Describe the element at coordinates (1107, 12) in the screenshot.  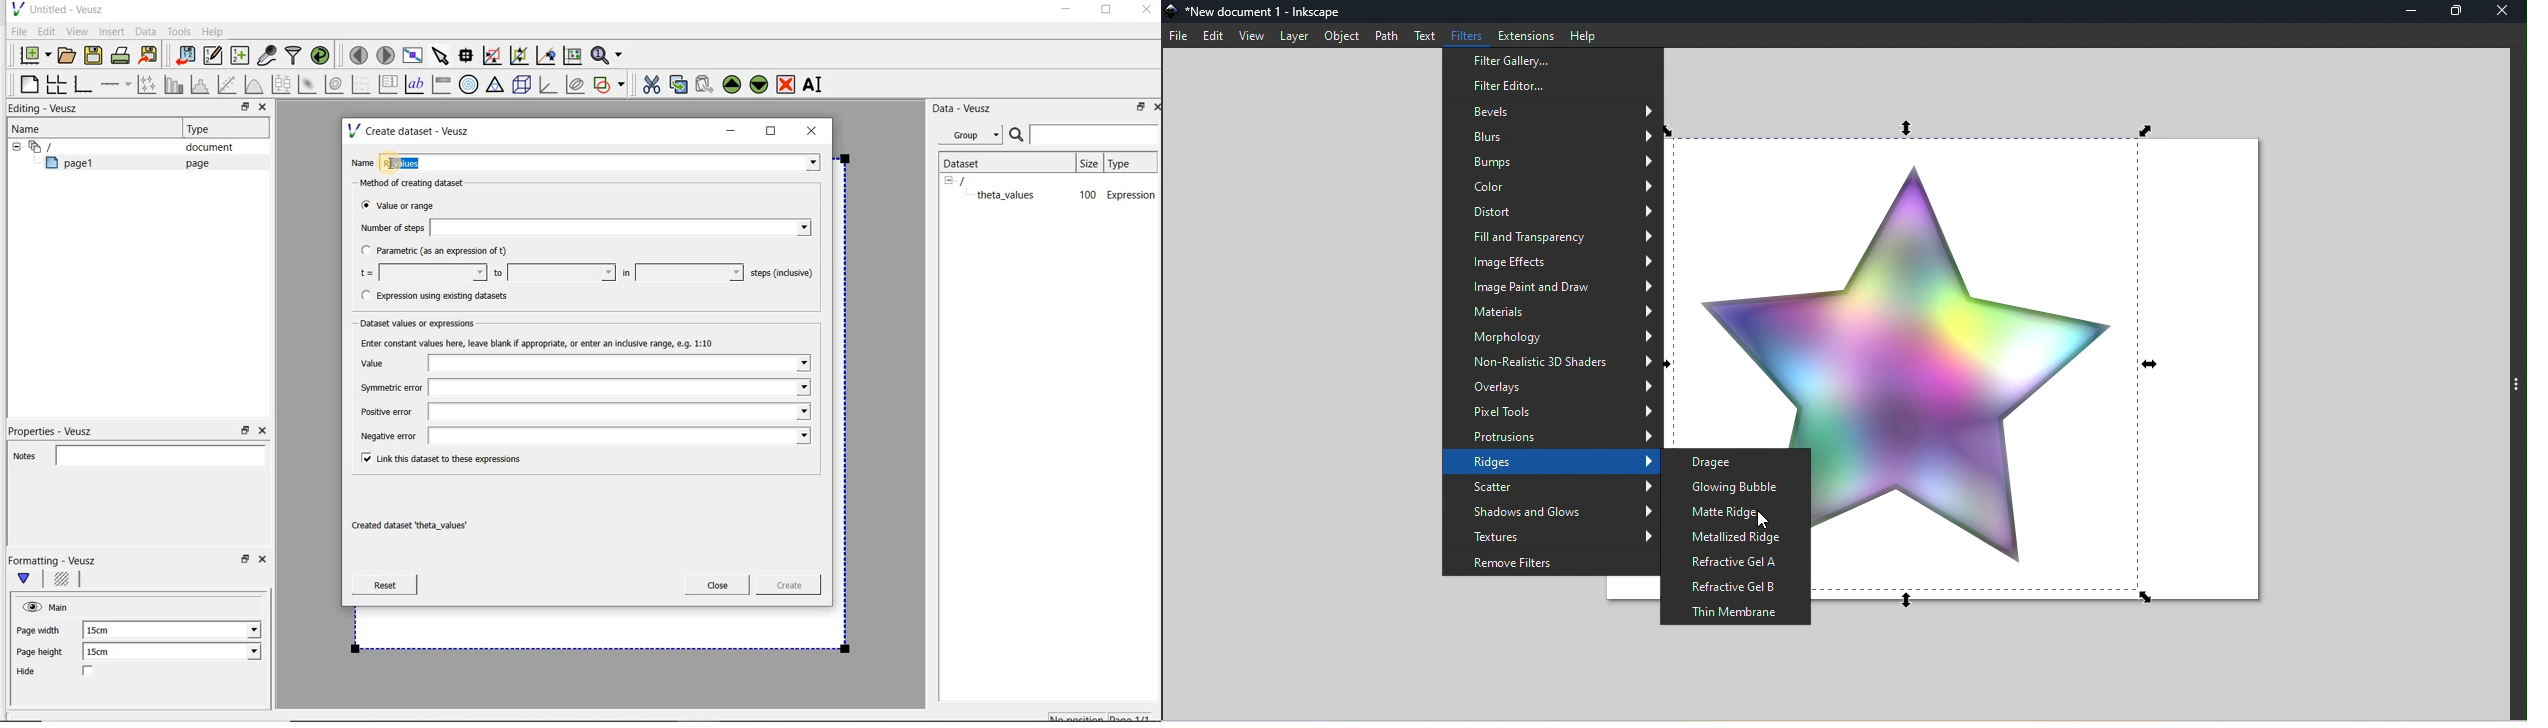
I see `maximize` at that location.